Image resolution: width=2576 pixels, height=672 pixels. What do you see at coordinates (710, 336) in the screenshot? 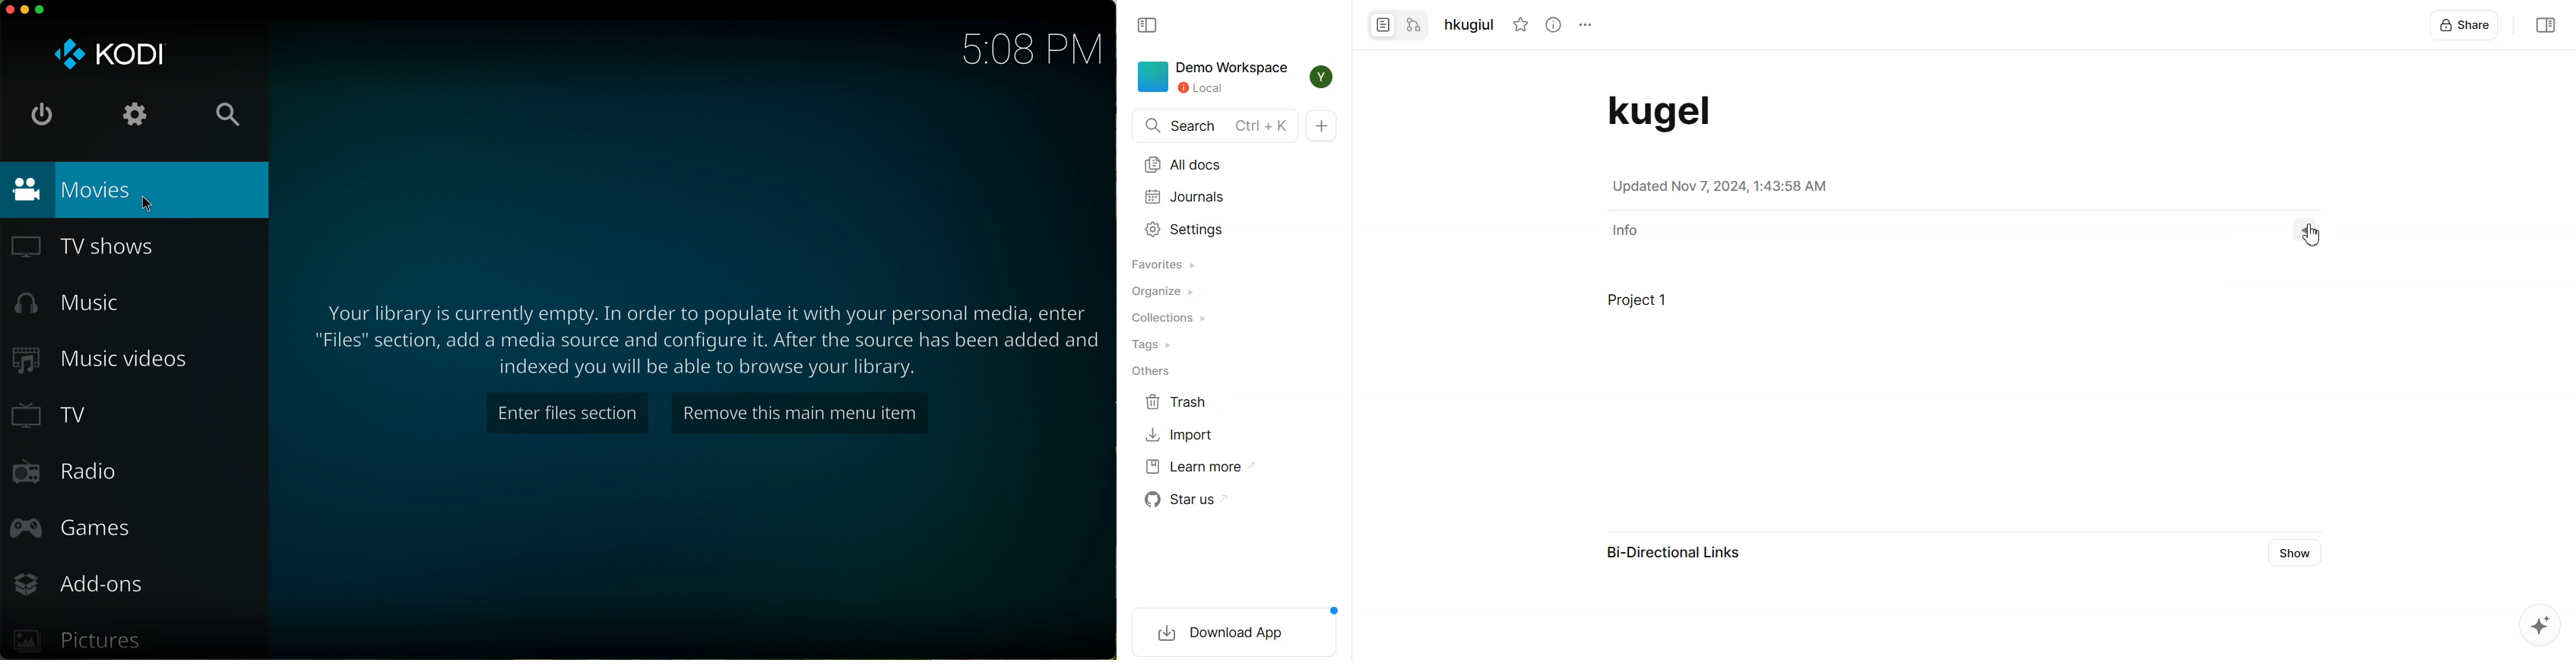
I see `notes` at bounding box center [710, 336].